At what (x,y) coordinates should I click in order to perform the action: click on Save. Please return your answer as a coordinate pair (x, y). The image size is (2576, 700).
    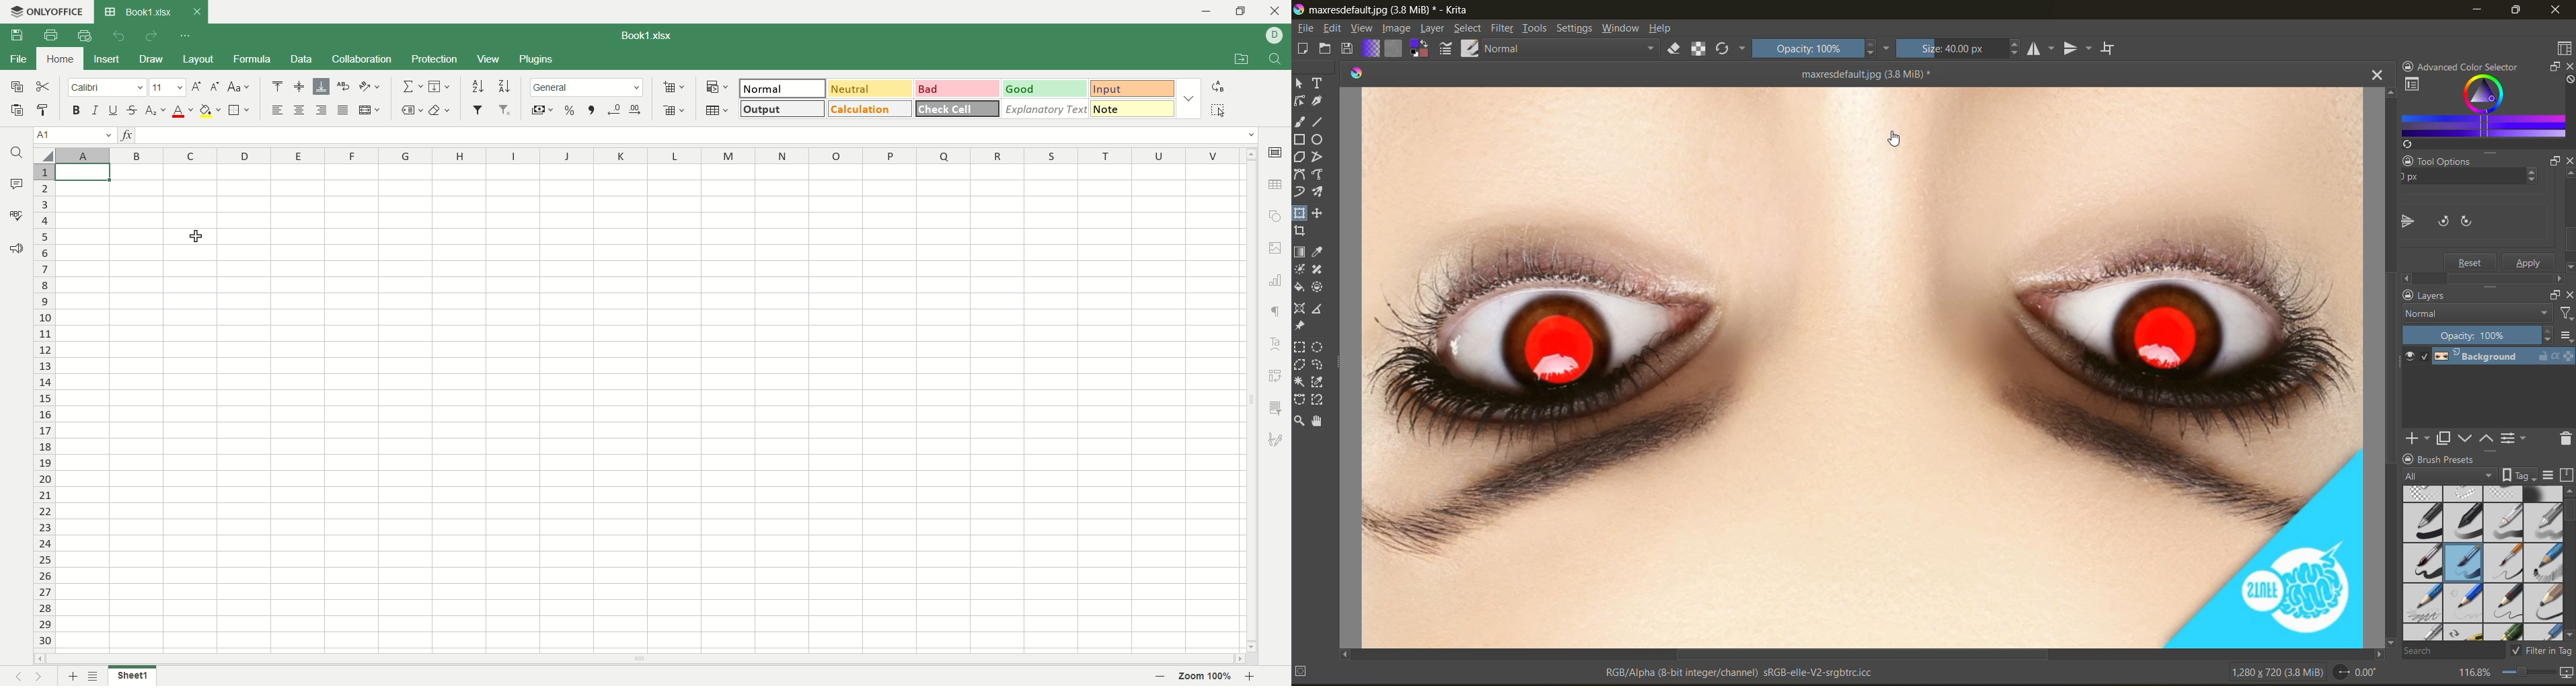
    Looking at the image, I should click on (2471, 261).